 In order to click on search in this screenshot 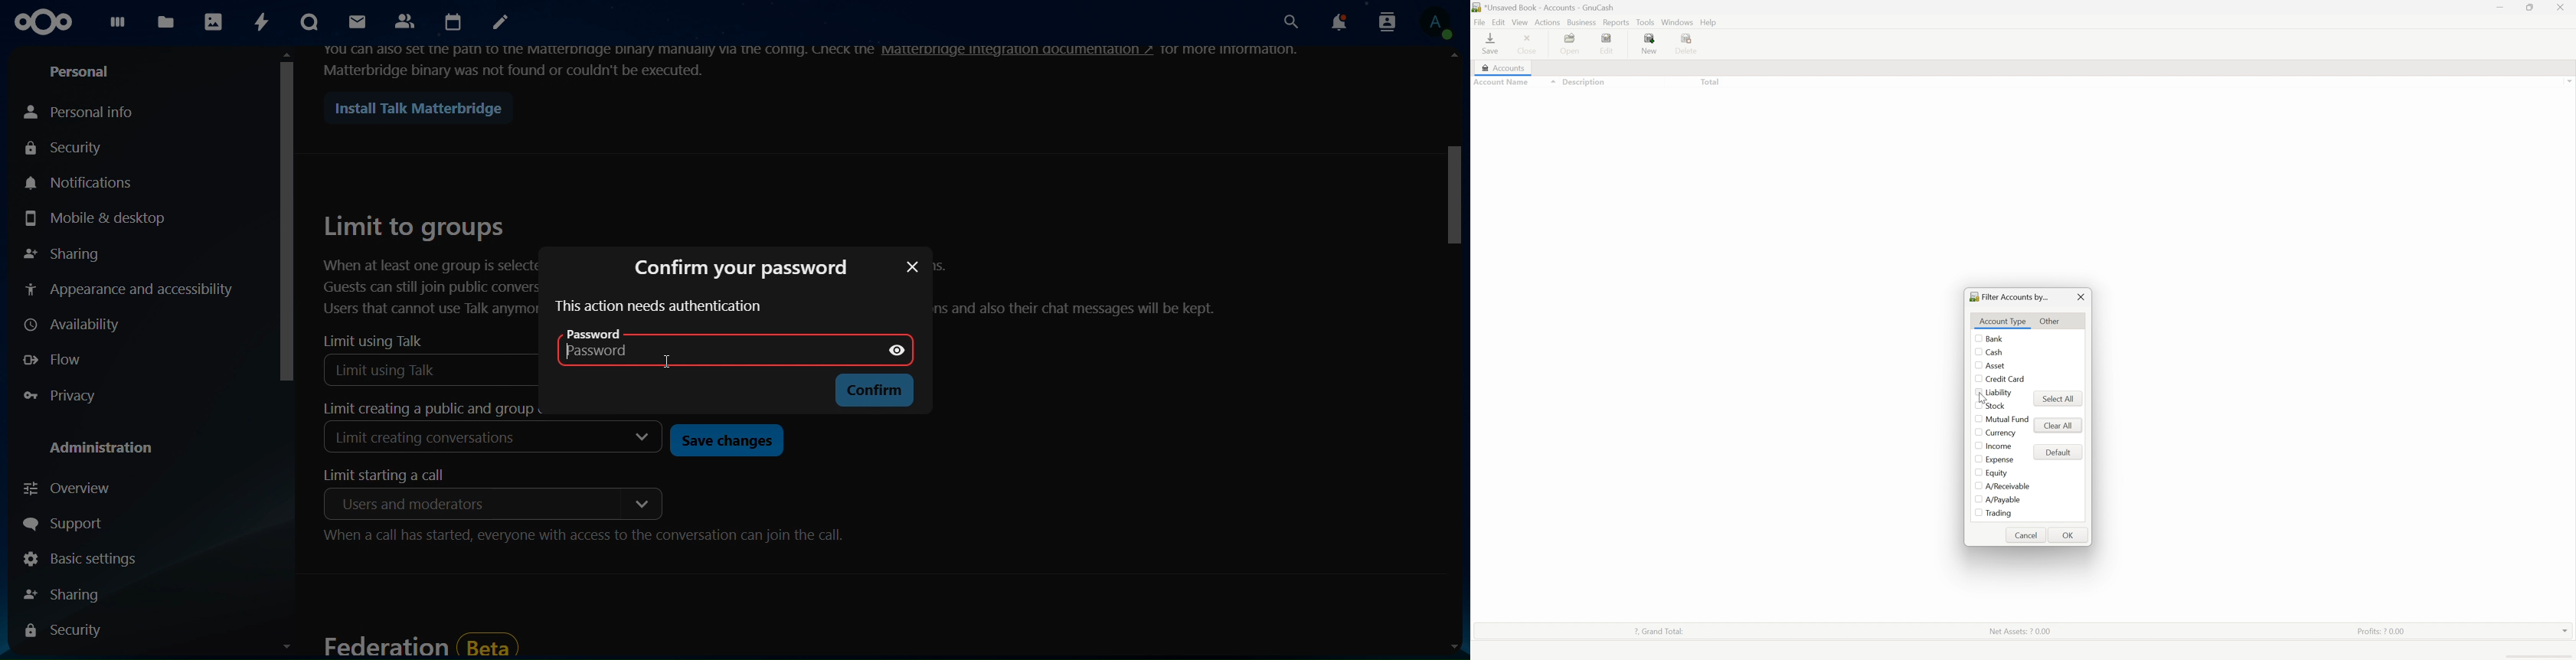, I will do `click(1287, 23)`.